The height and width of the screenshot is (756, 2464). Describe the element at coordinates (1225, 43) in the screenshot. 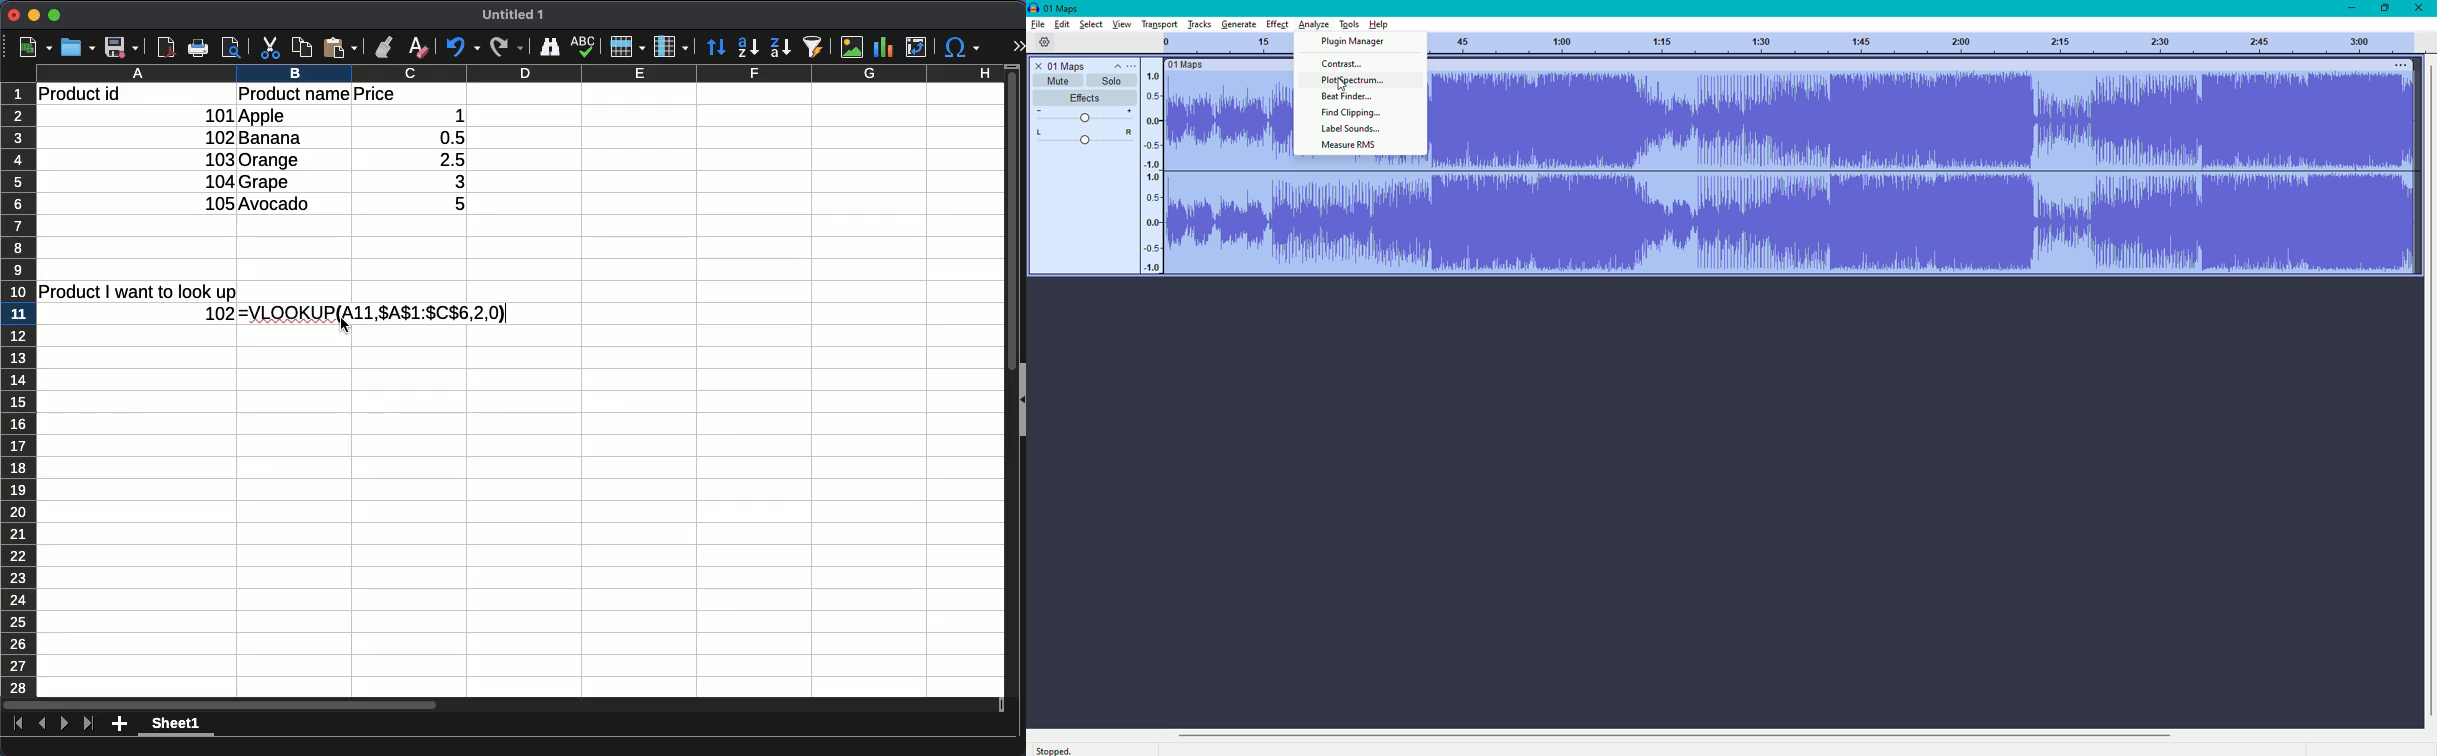

I see `Track numbers` at that location.